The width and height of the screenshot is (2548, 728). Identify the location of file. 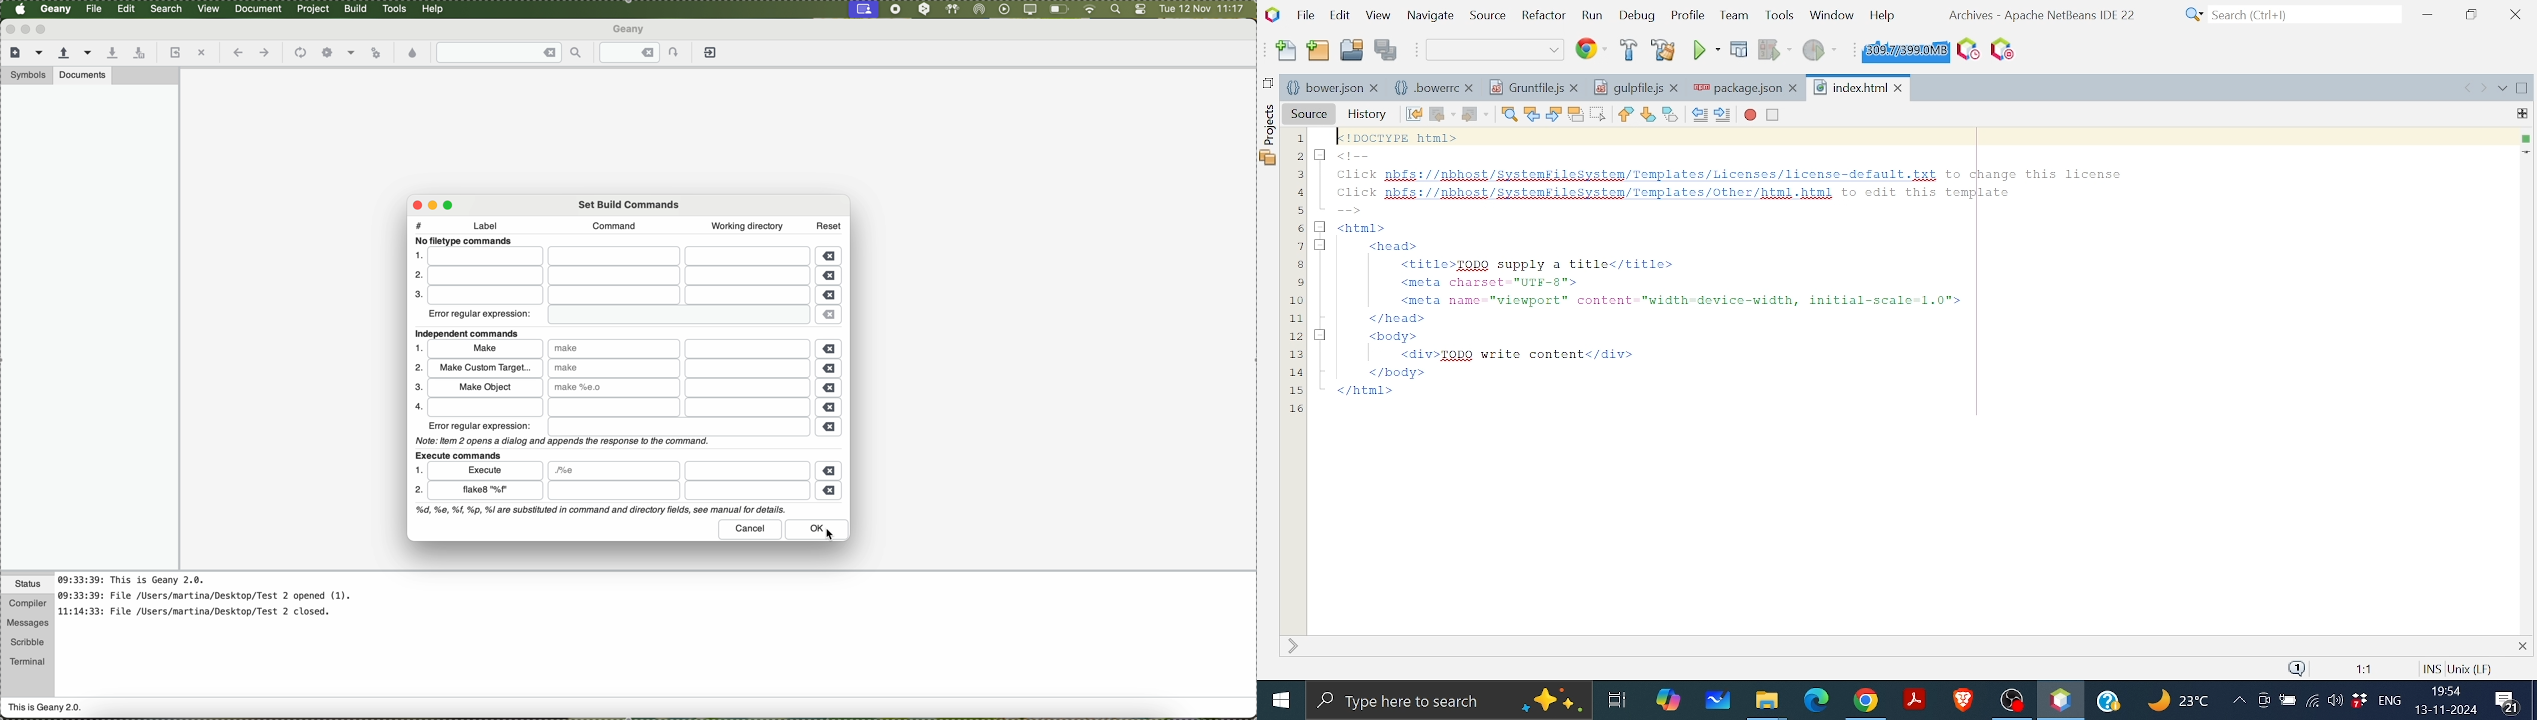
(677, 491).